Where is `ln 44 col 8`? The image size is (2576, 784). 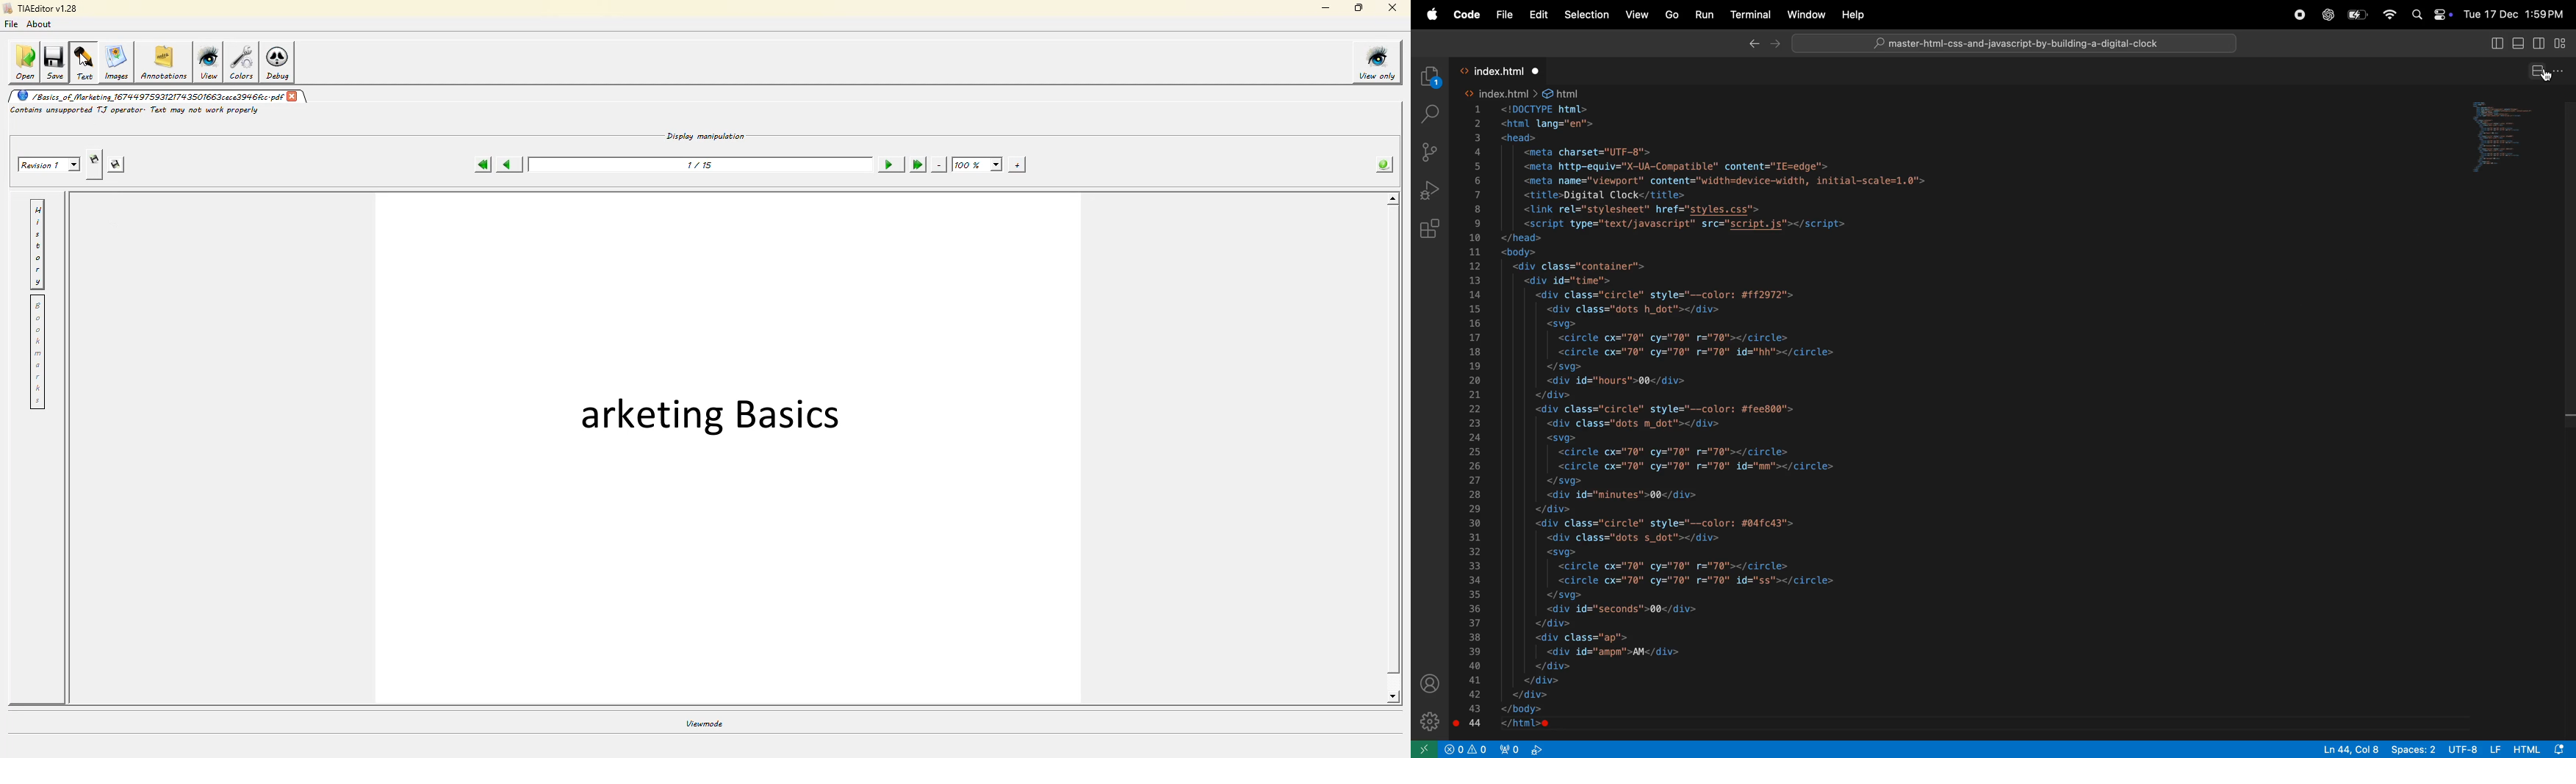
ln 44 col 8 is located at coordinates (2347, 749).